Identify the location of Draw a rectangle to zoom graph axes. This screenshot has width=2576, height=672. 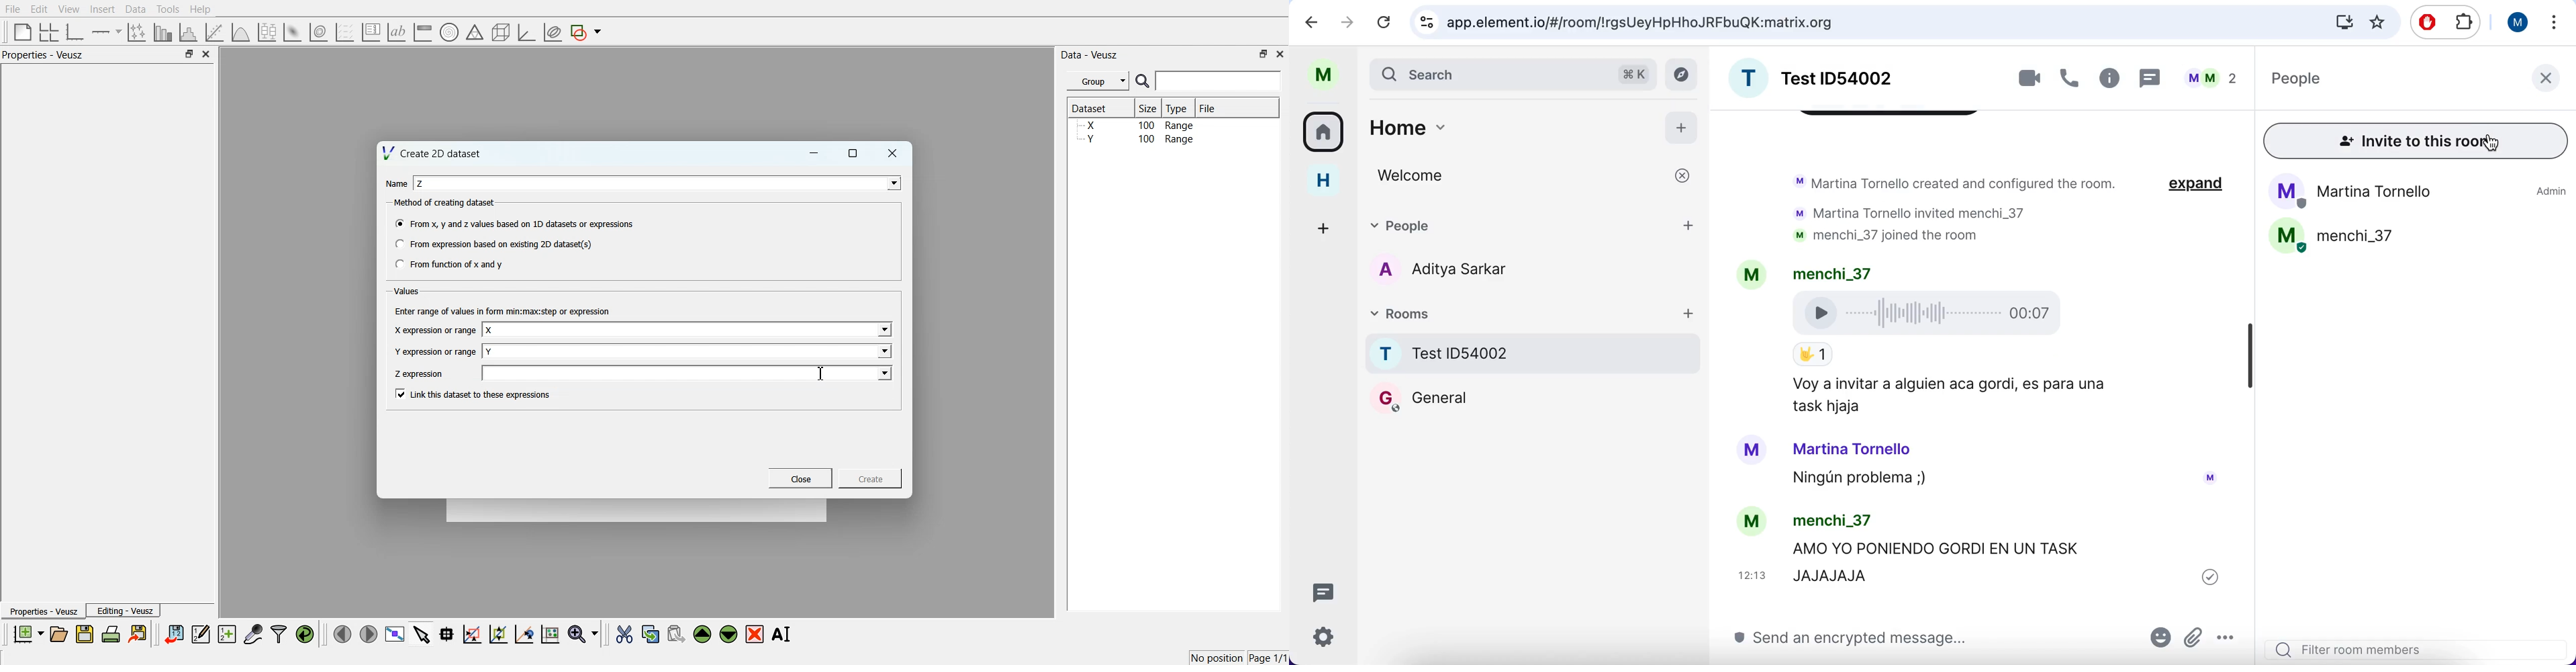
(471, 634).